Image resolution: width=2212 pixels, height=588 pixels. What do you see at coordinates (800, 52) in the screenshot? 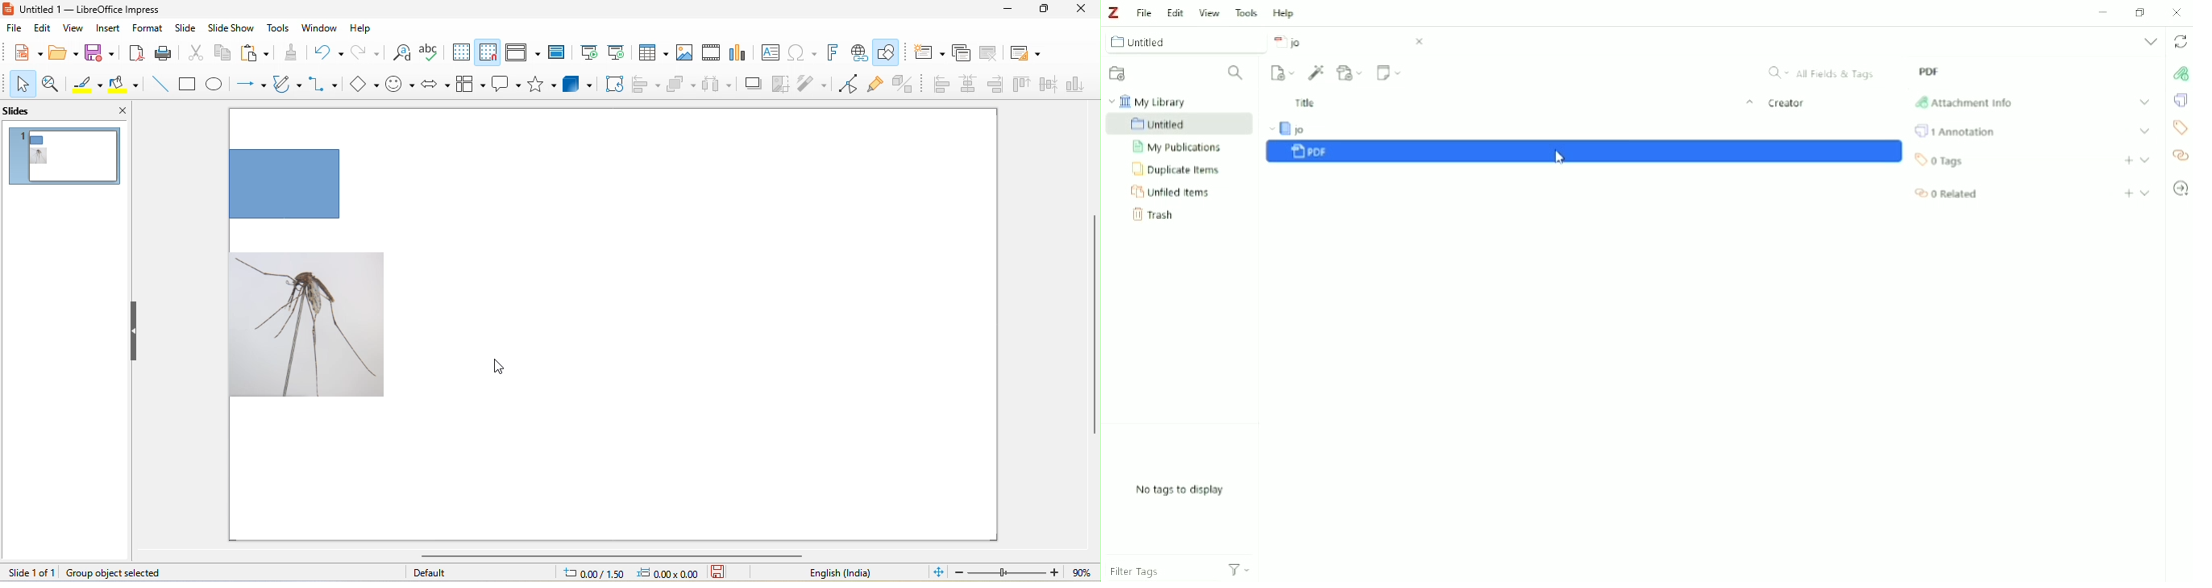
I see `special character` at bounding box center [800, 52].